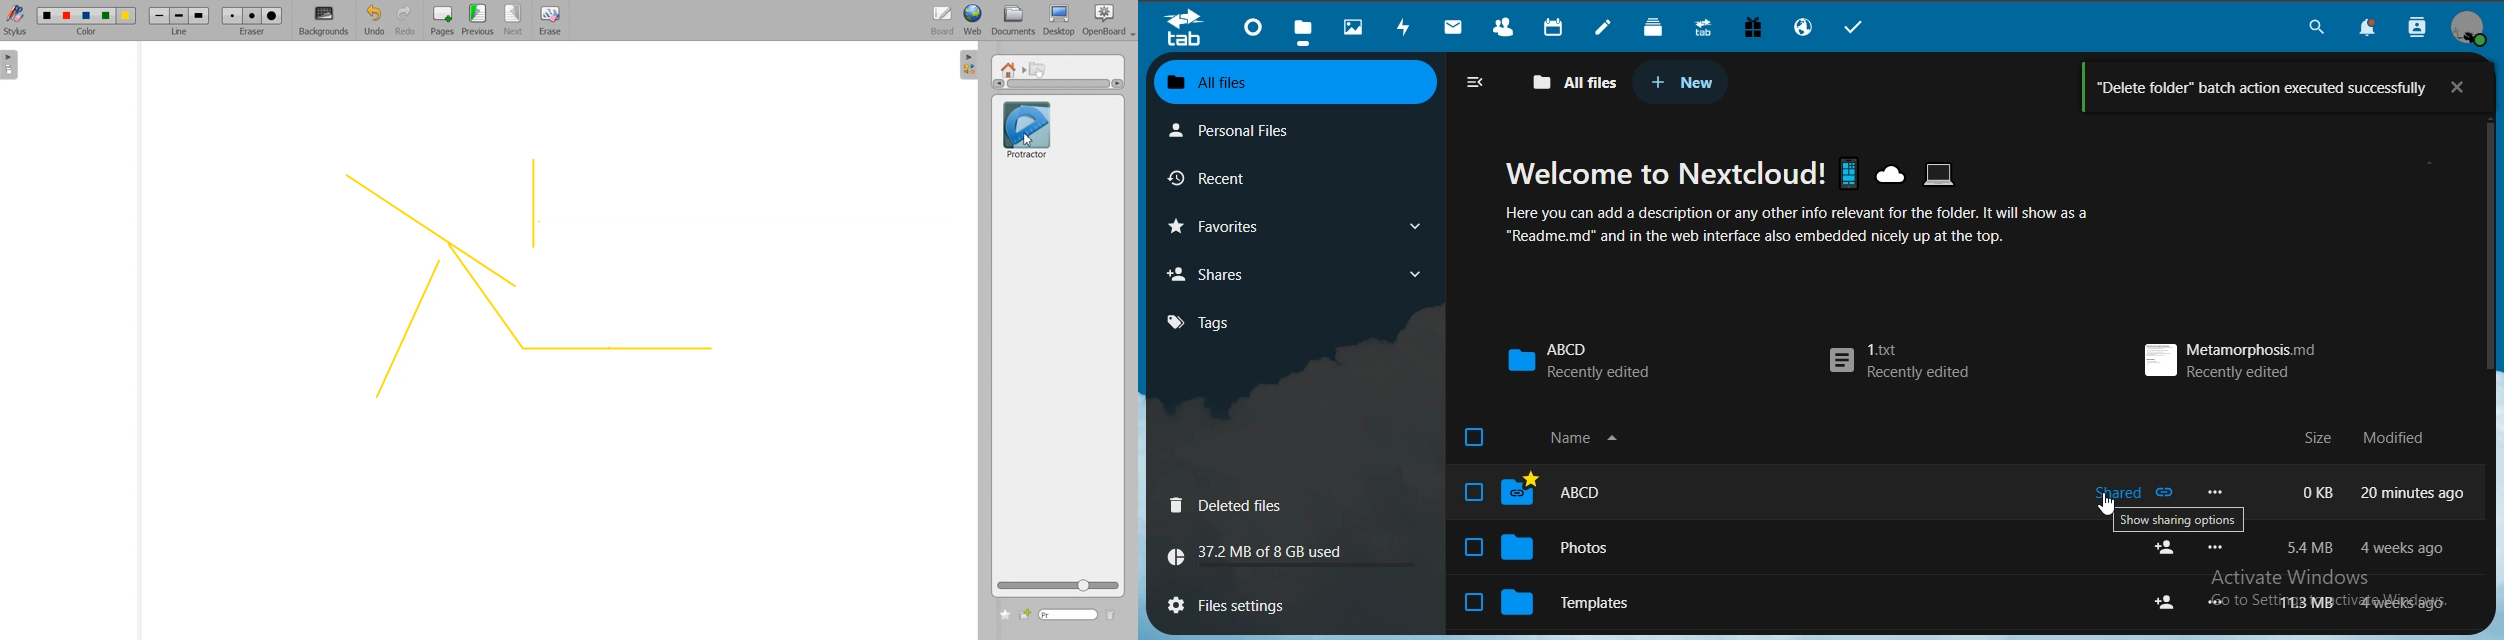  I want to click on Desktop, so click(1059, 21).